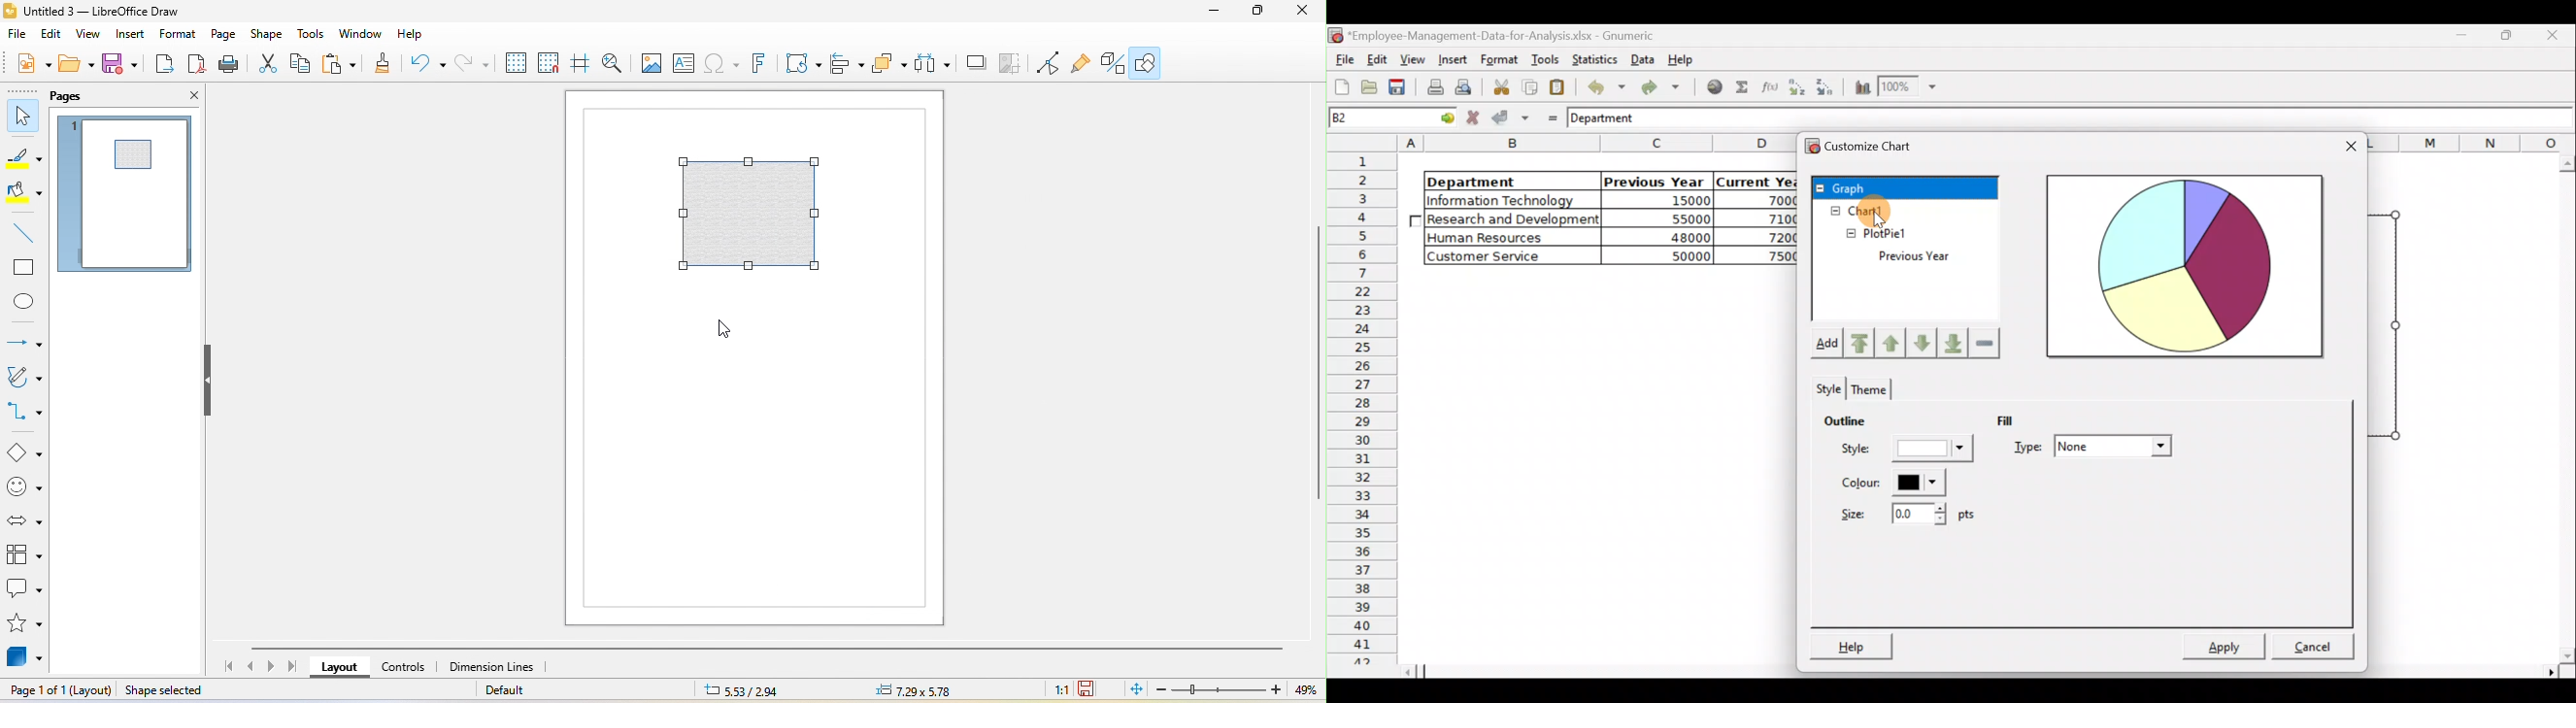 Image resolution: width=2576 pixels, height=728 pixels. Describe the element at coordinates (414, 33) in the screenshot. I see `help` at that location.